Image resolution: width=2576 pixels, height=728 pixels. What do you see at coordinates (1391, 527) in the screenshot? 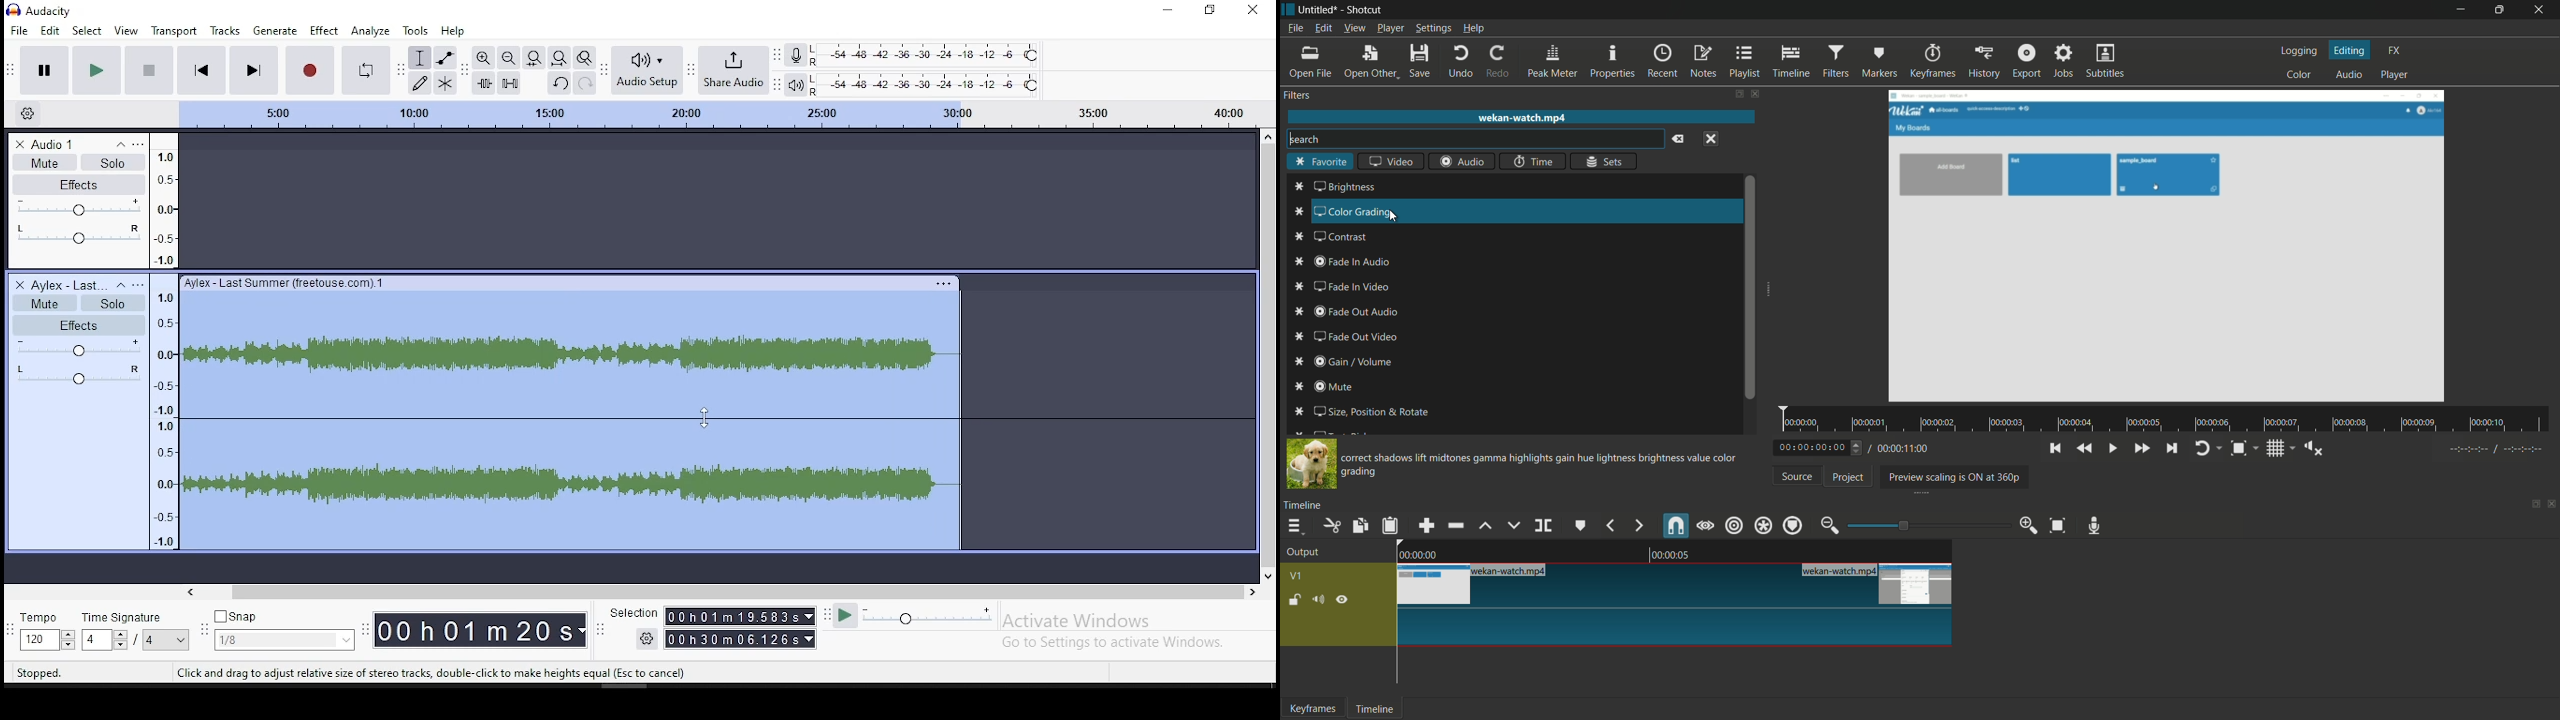
I see `paste` at bounding box center [1391, 527].